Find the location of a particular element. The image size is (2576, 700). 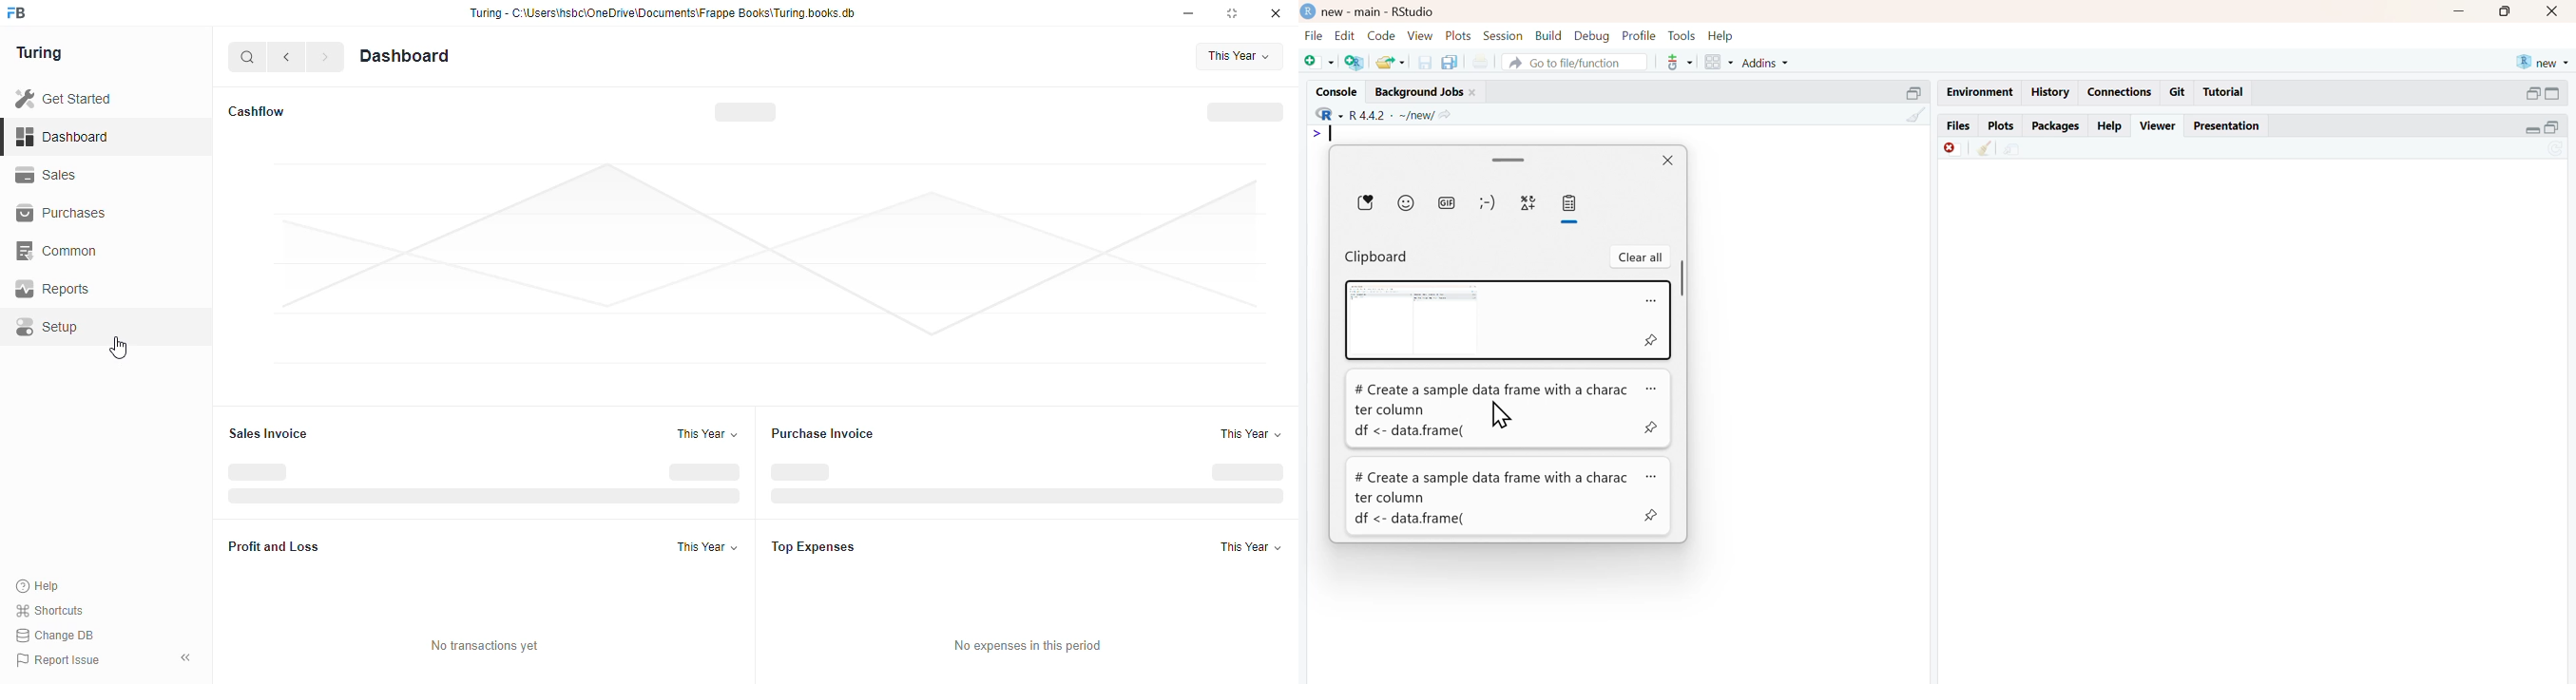

emojis is located at coordinates (1406, 203).